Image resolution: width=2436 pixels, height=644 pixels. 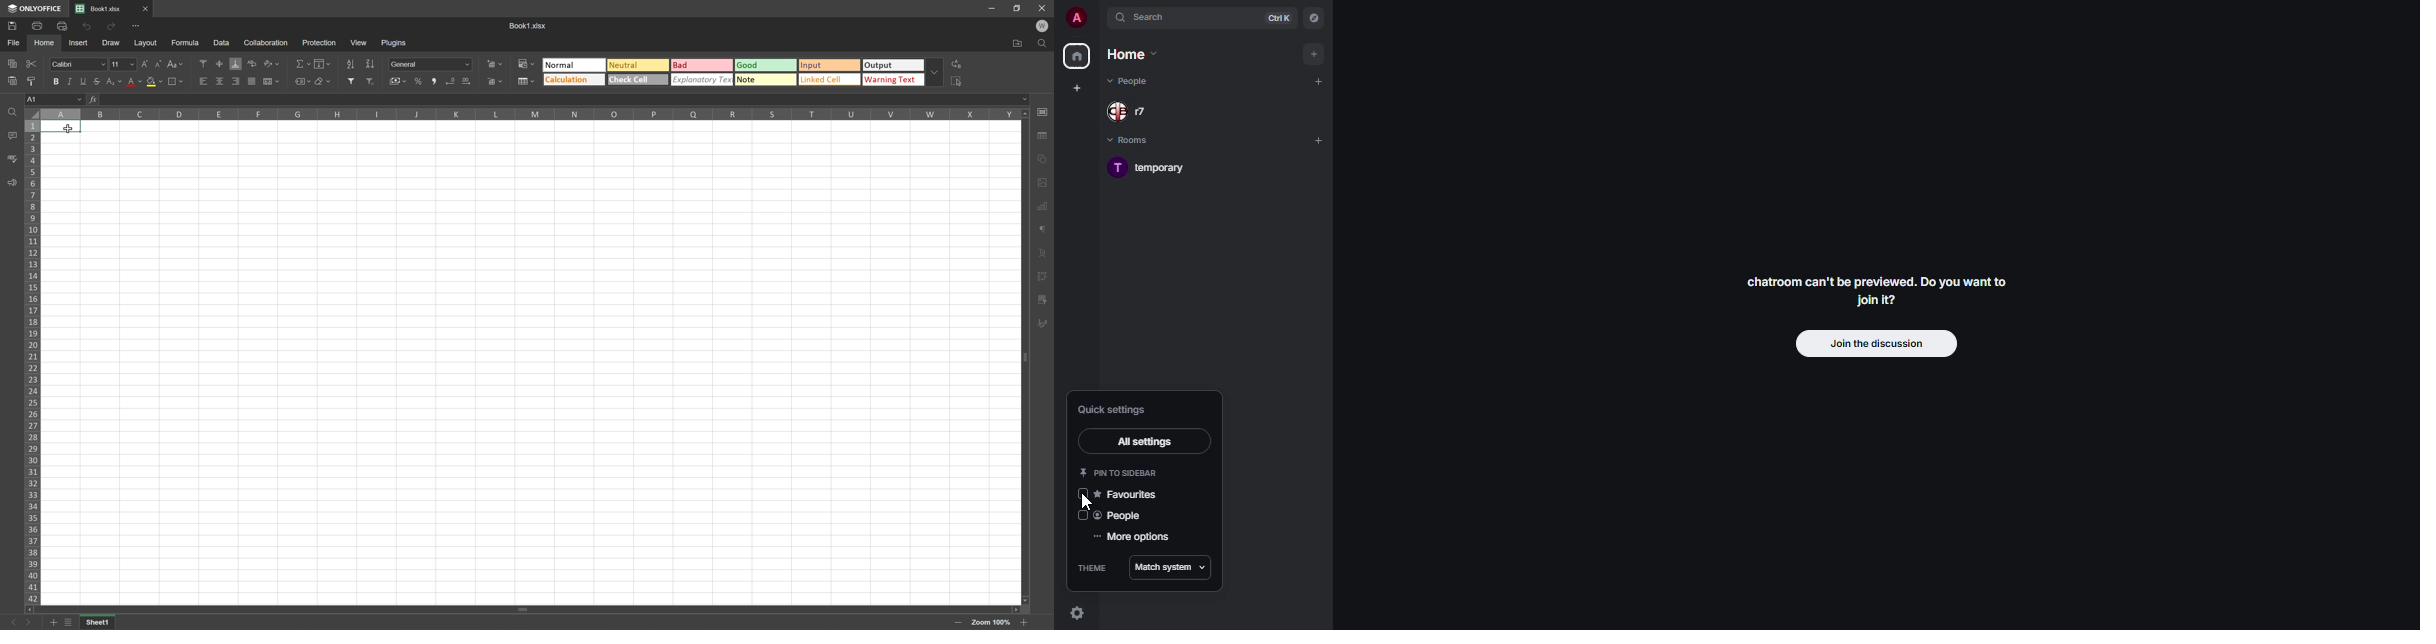 What do you see at coordinates (765, 79) in the screenshot?
I see `Note` at bounding box center [765, 79].